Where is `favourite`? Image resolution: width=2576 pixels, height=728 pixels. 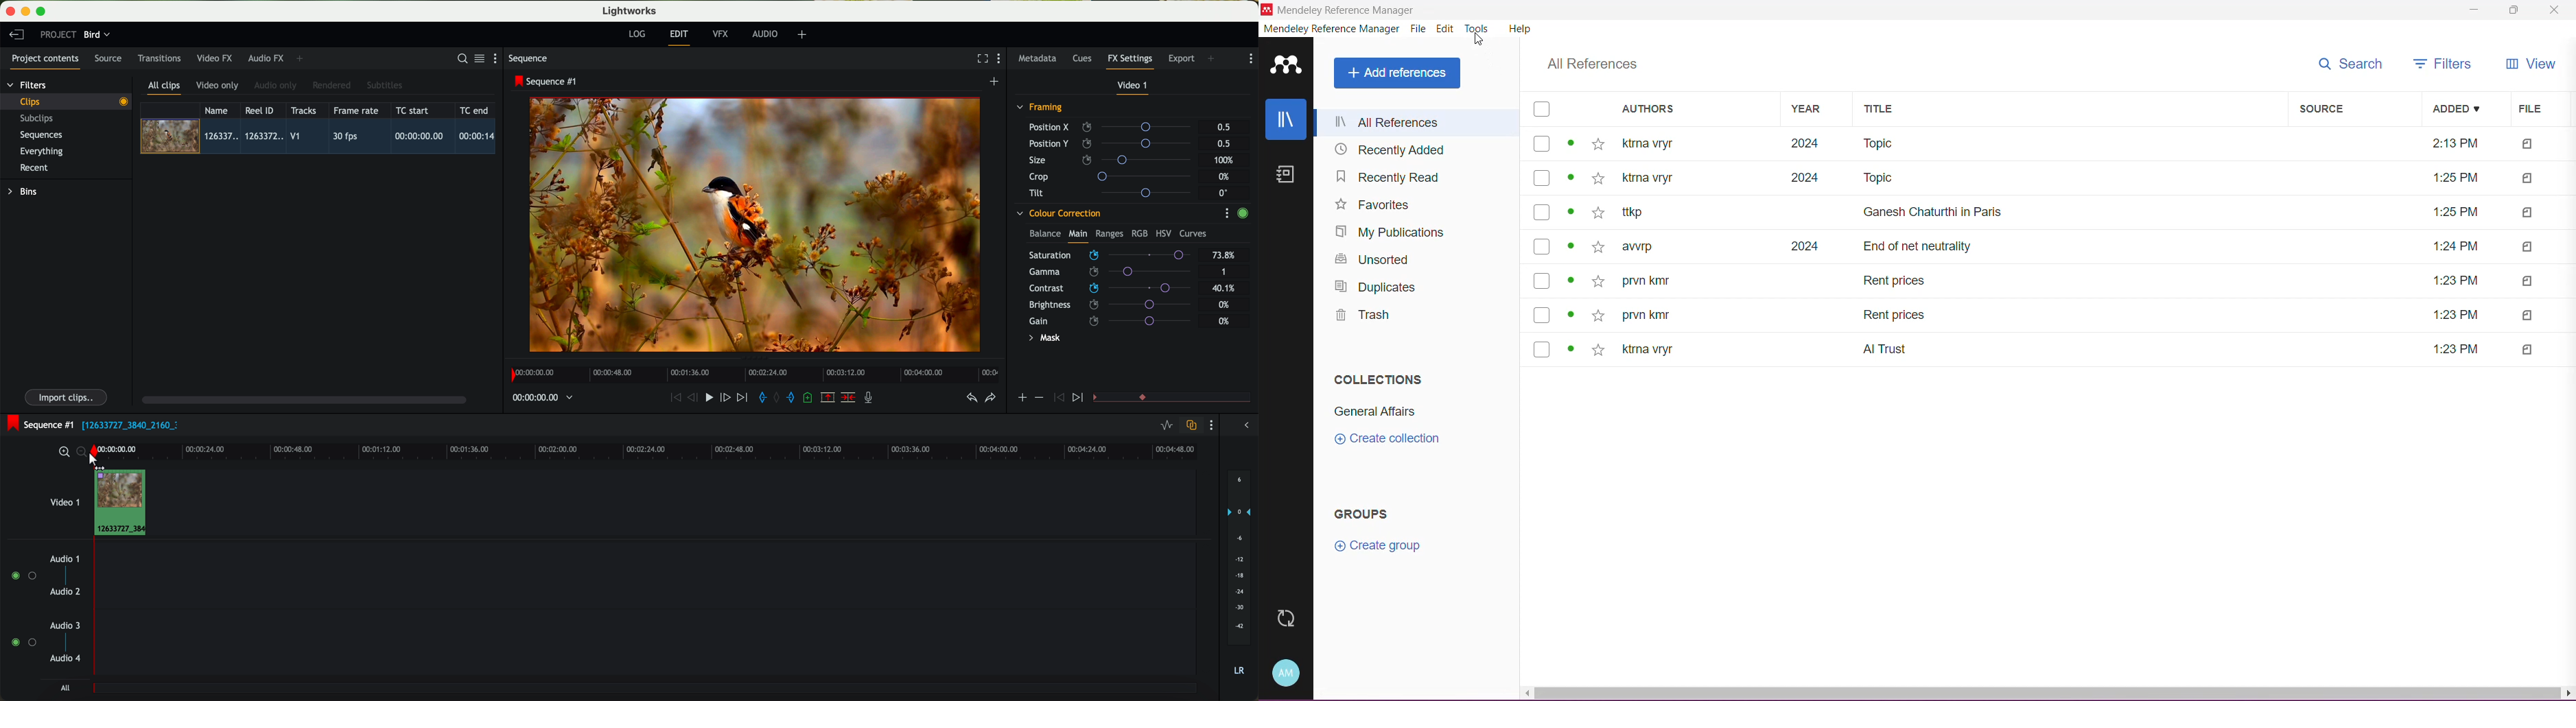 favourite is located at coordinates (1599, 350).